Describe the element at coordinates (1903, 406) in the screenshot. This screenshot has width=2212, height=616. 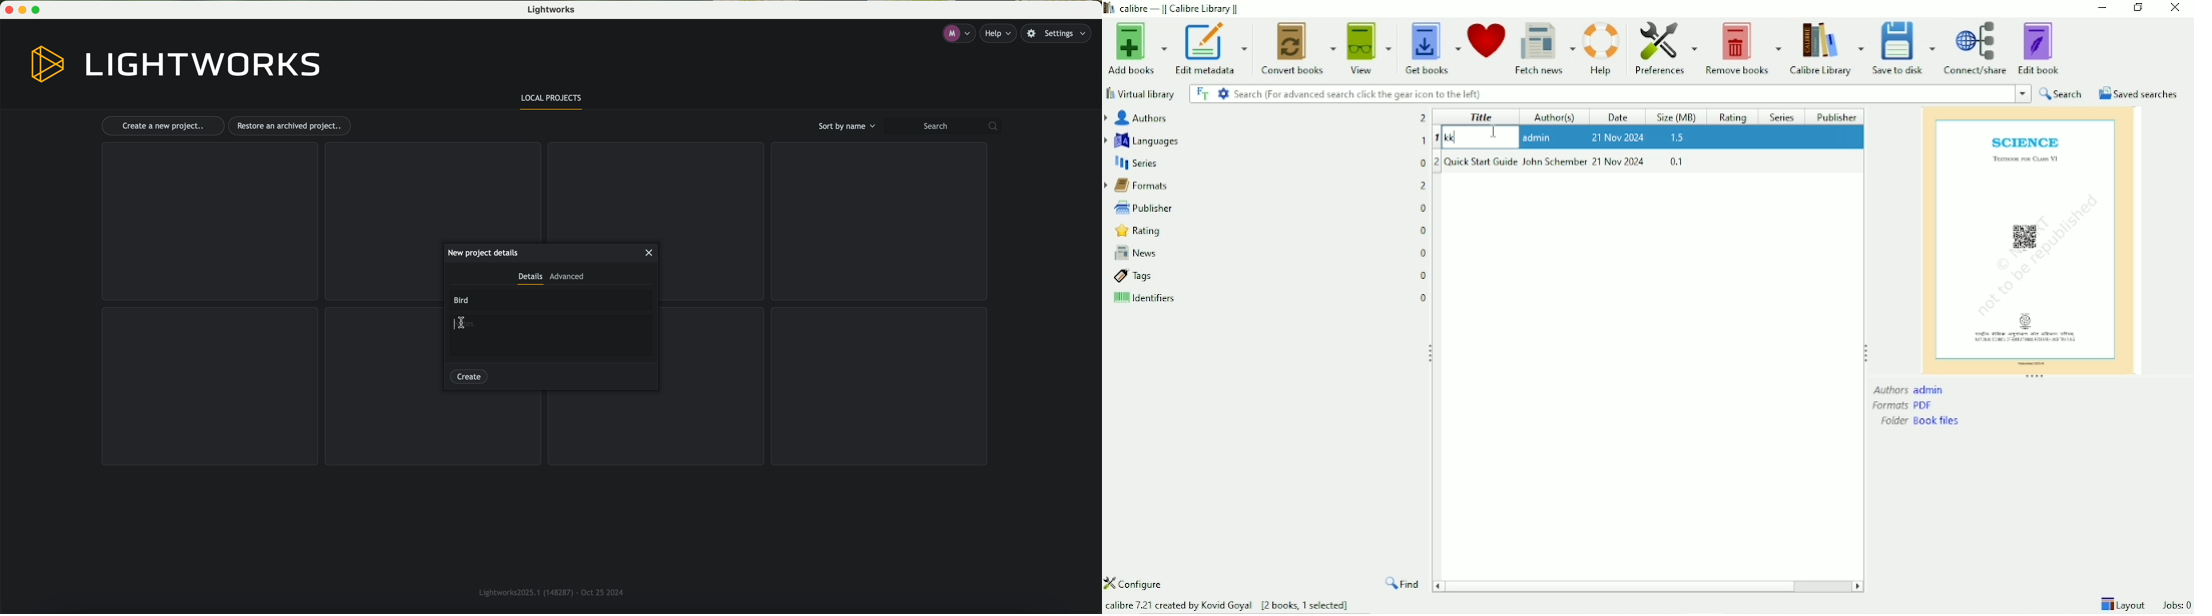
I see `Formats` at that location.